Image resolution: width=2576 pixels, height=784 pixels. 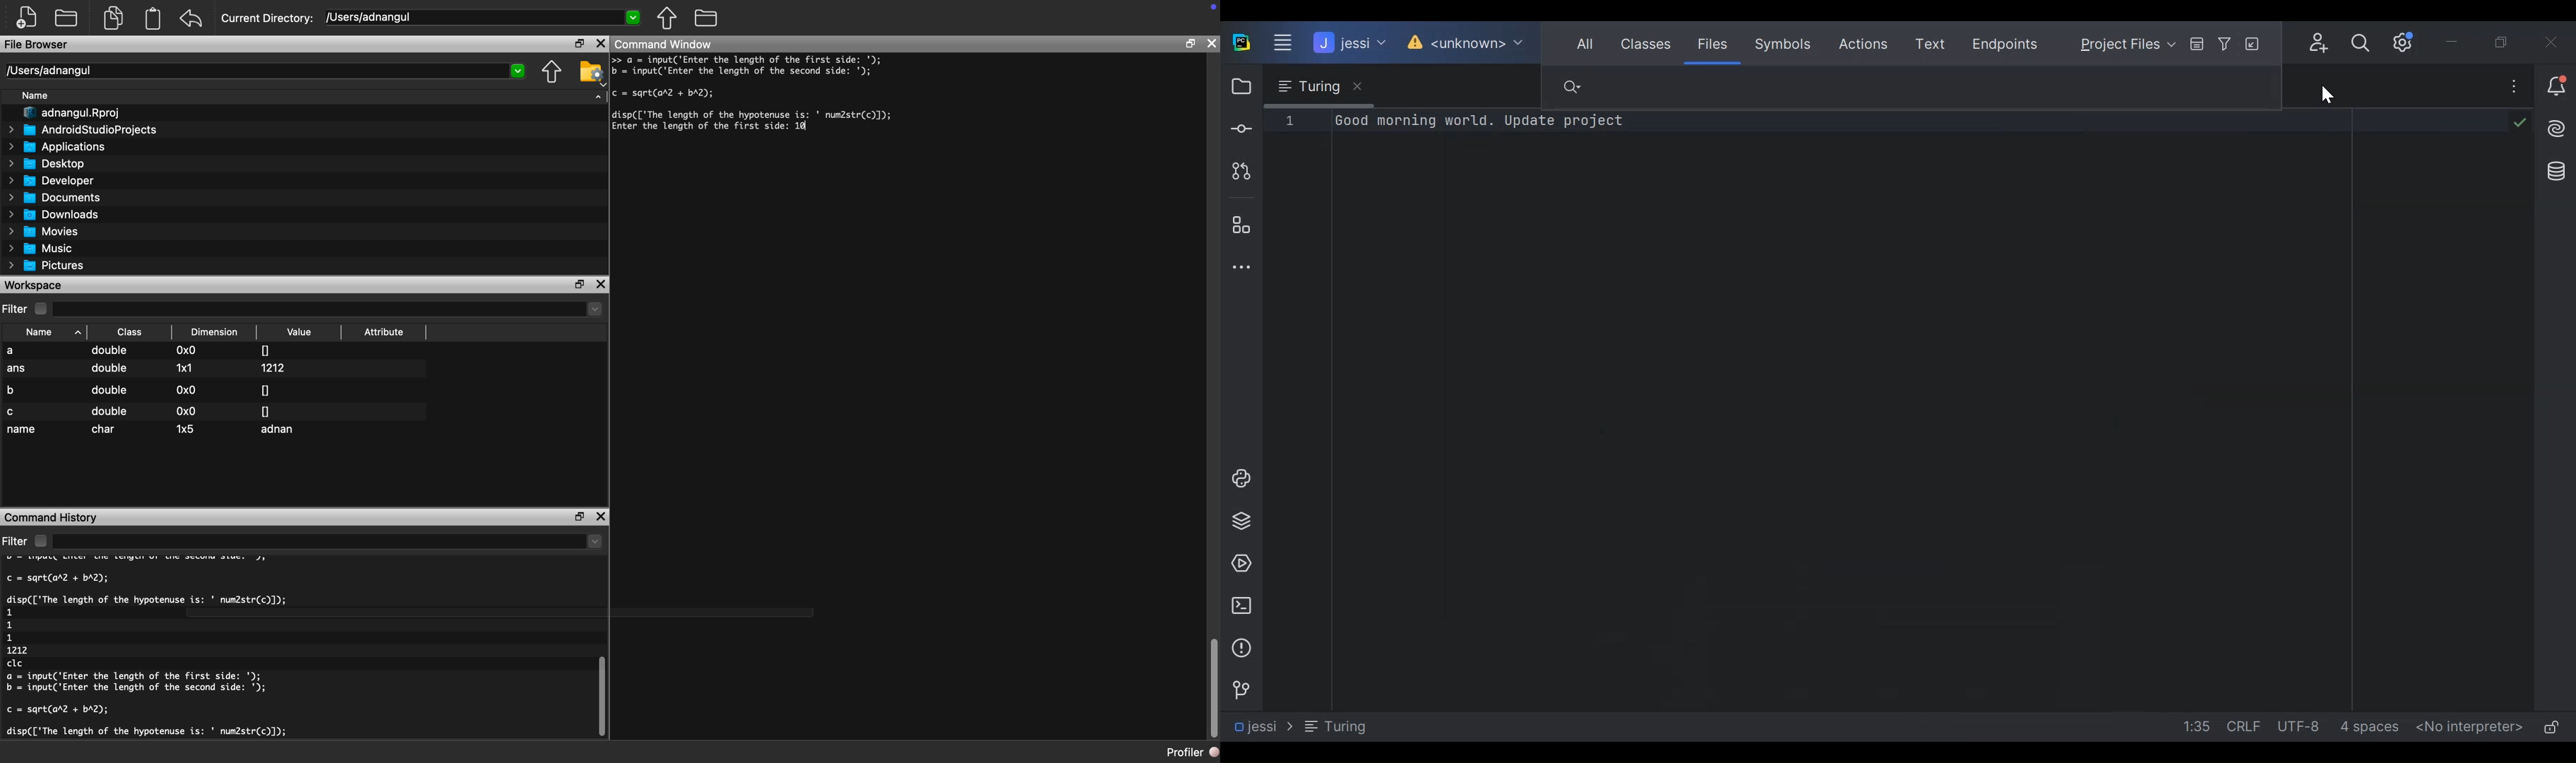 What do you see at coordinates (57, 198) in the screenshot?
I see `Documents` at bounding box center [57, 198].